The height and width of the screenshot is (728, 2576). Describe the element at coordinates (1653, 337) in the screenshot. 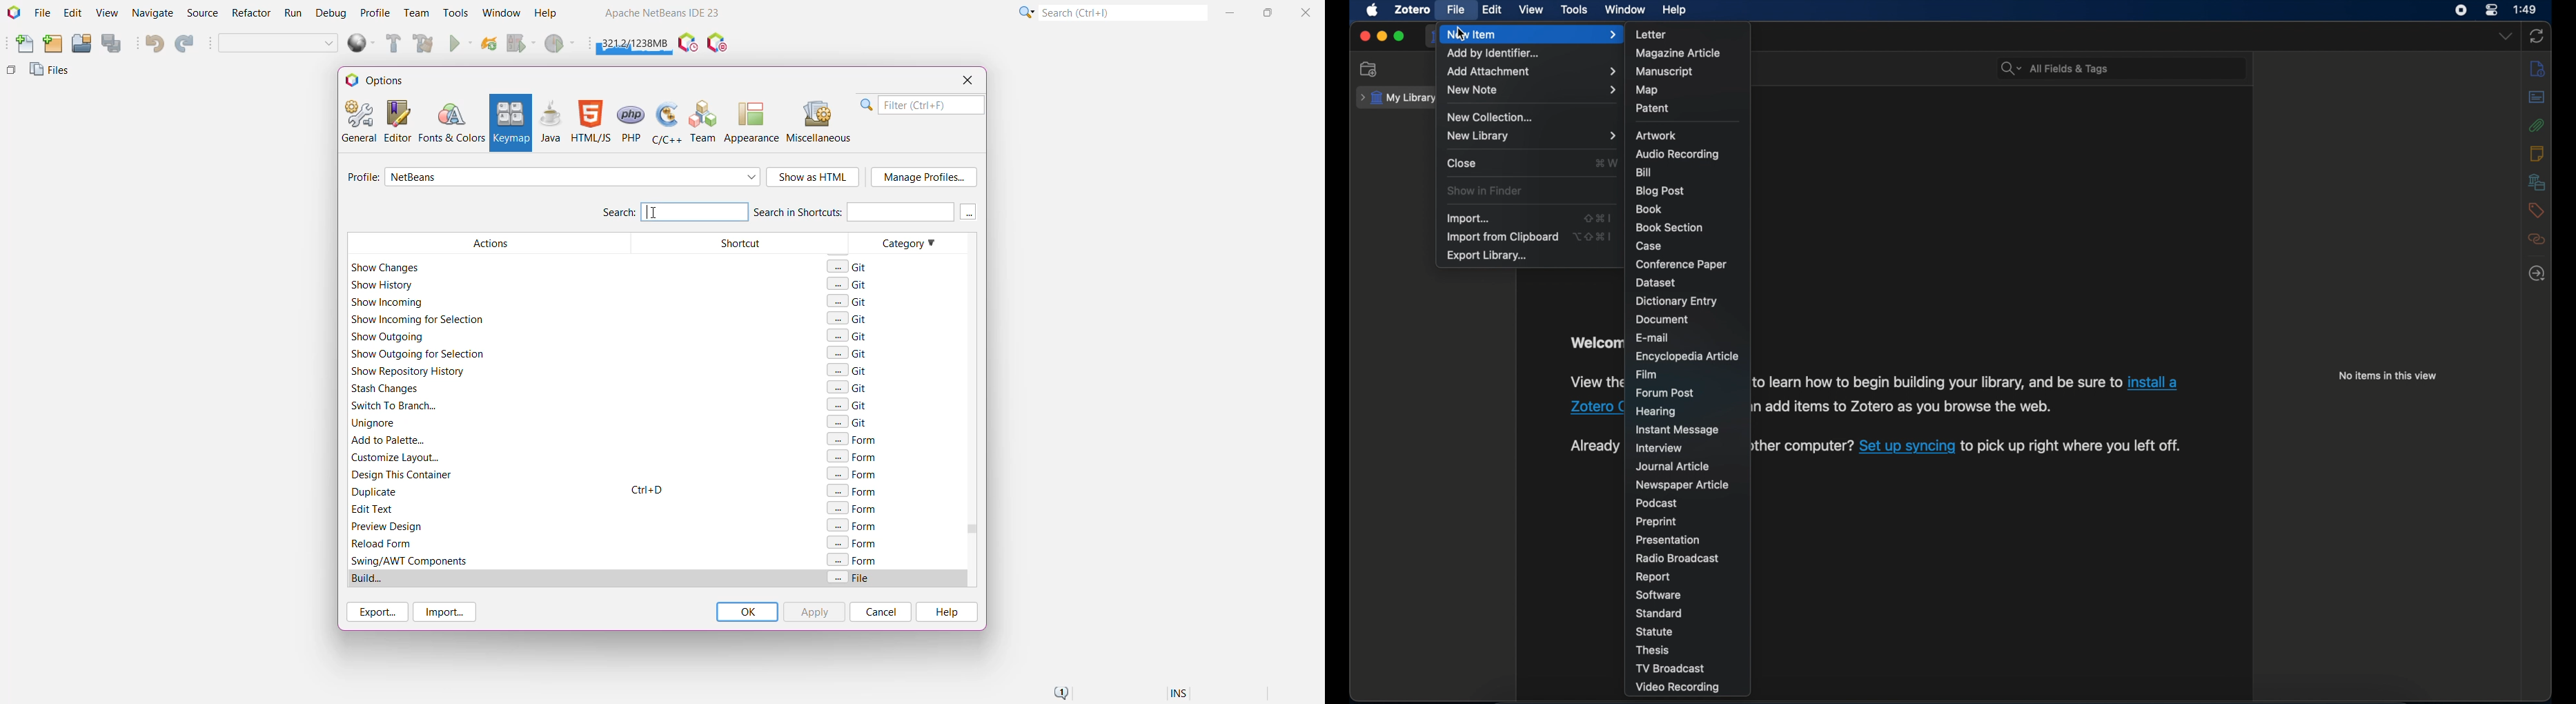

I see `e-mail` at that location.